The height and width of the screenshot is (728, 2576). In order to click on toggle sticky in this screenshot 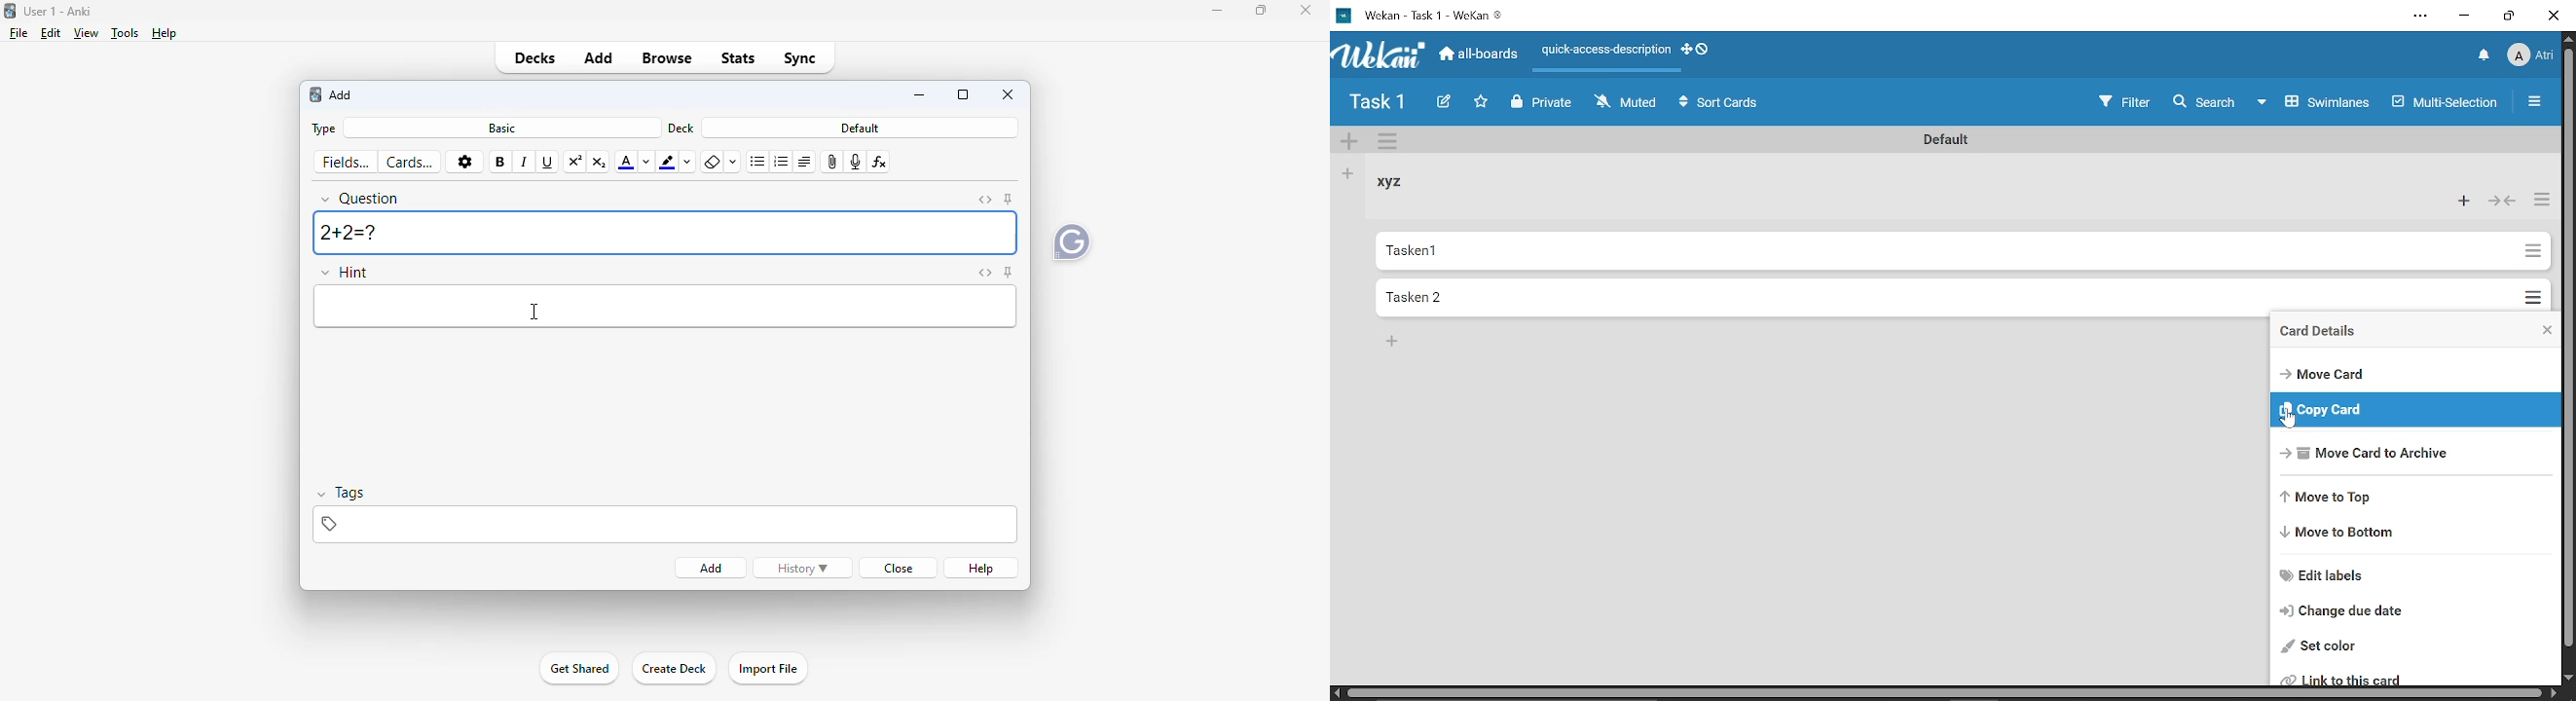, I will do `click(1009, 272)`.